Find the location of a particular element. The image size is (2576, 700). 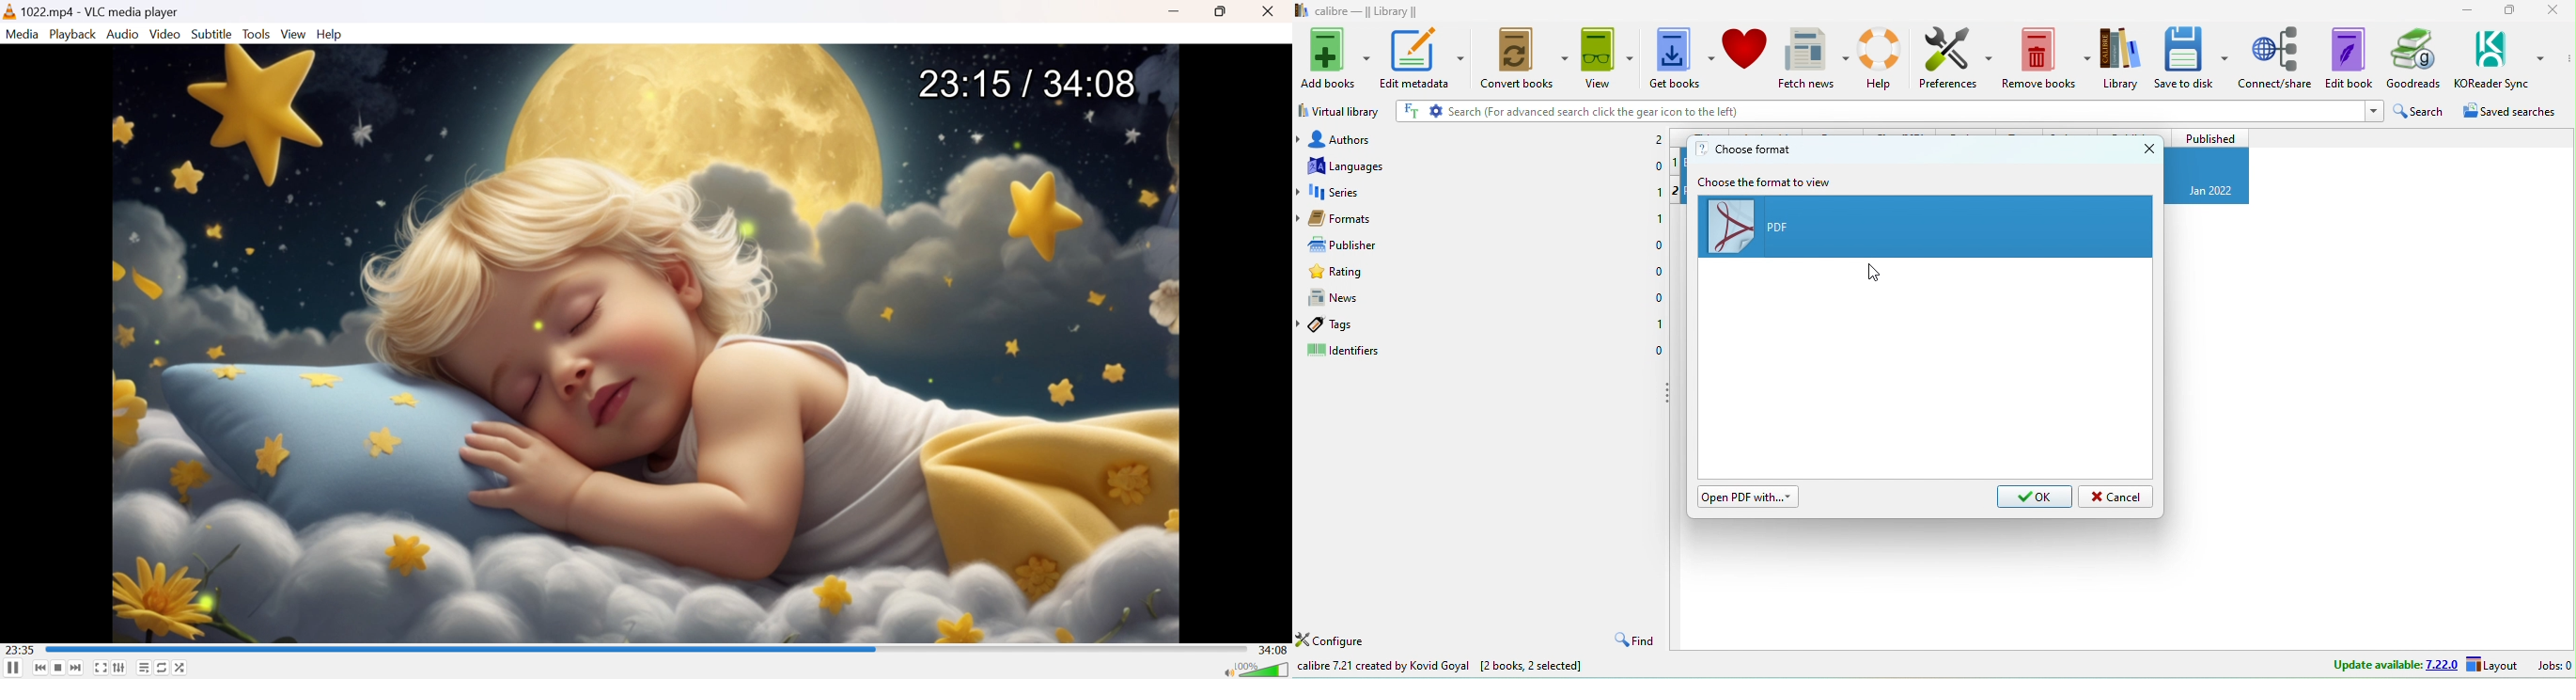

close is located at coordinates (2147, 148).